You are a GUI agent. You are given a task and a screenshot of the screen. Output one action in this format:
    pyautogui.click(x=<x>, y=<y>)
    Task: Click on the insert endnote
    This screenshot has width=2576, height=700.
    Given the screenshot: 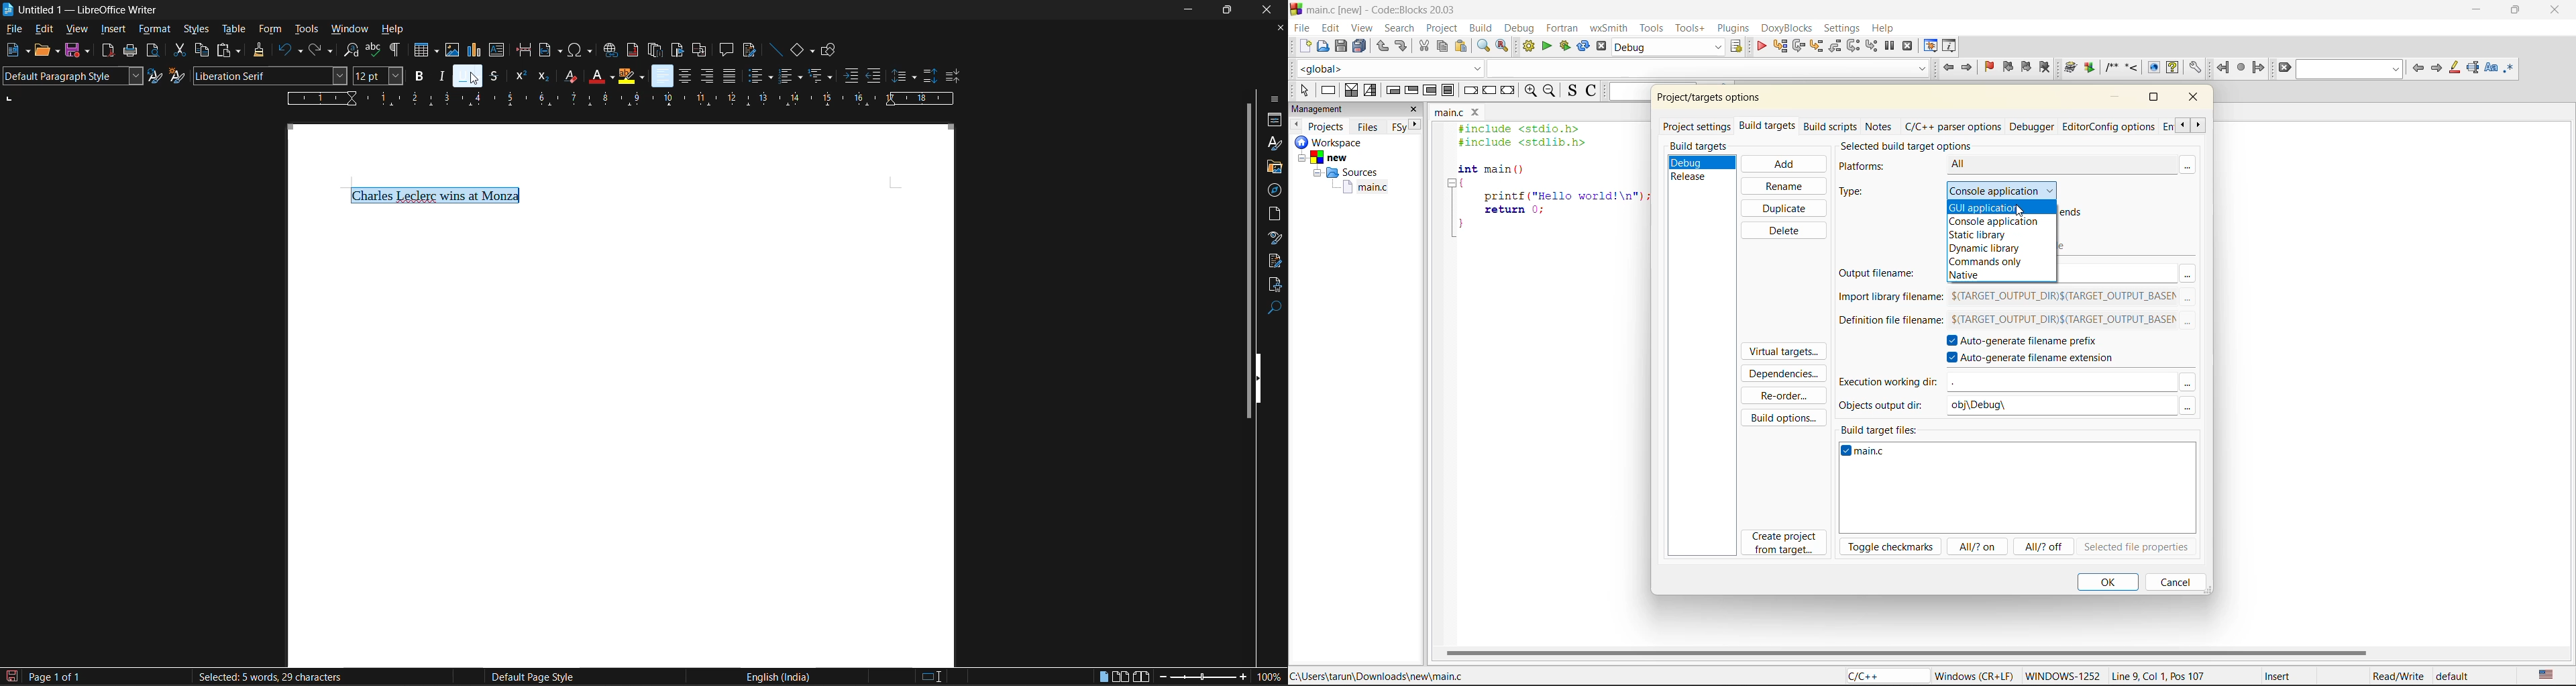 What is the action you would take?
    pyautogui.click(x=654, y=51)
    